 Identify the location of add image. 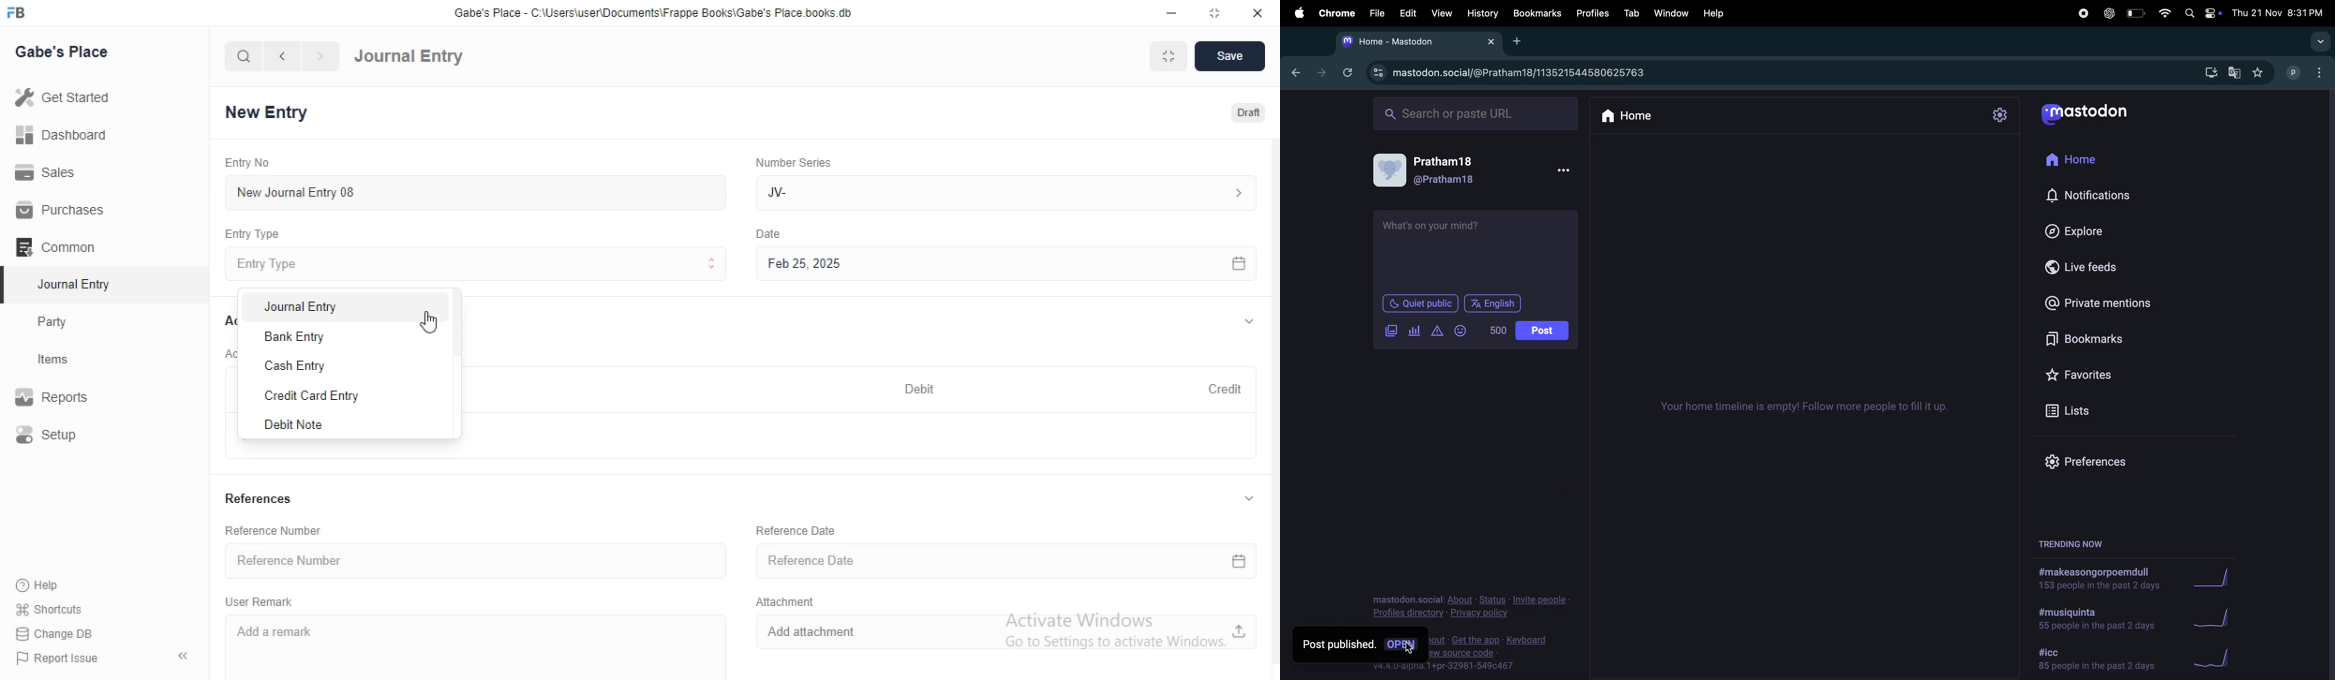
(1392, 331).